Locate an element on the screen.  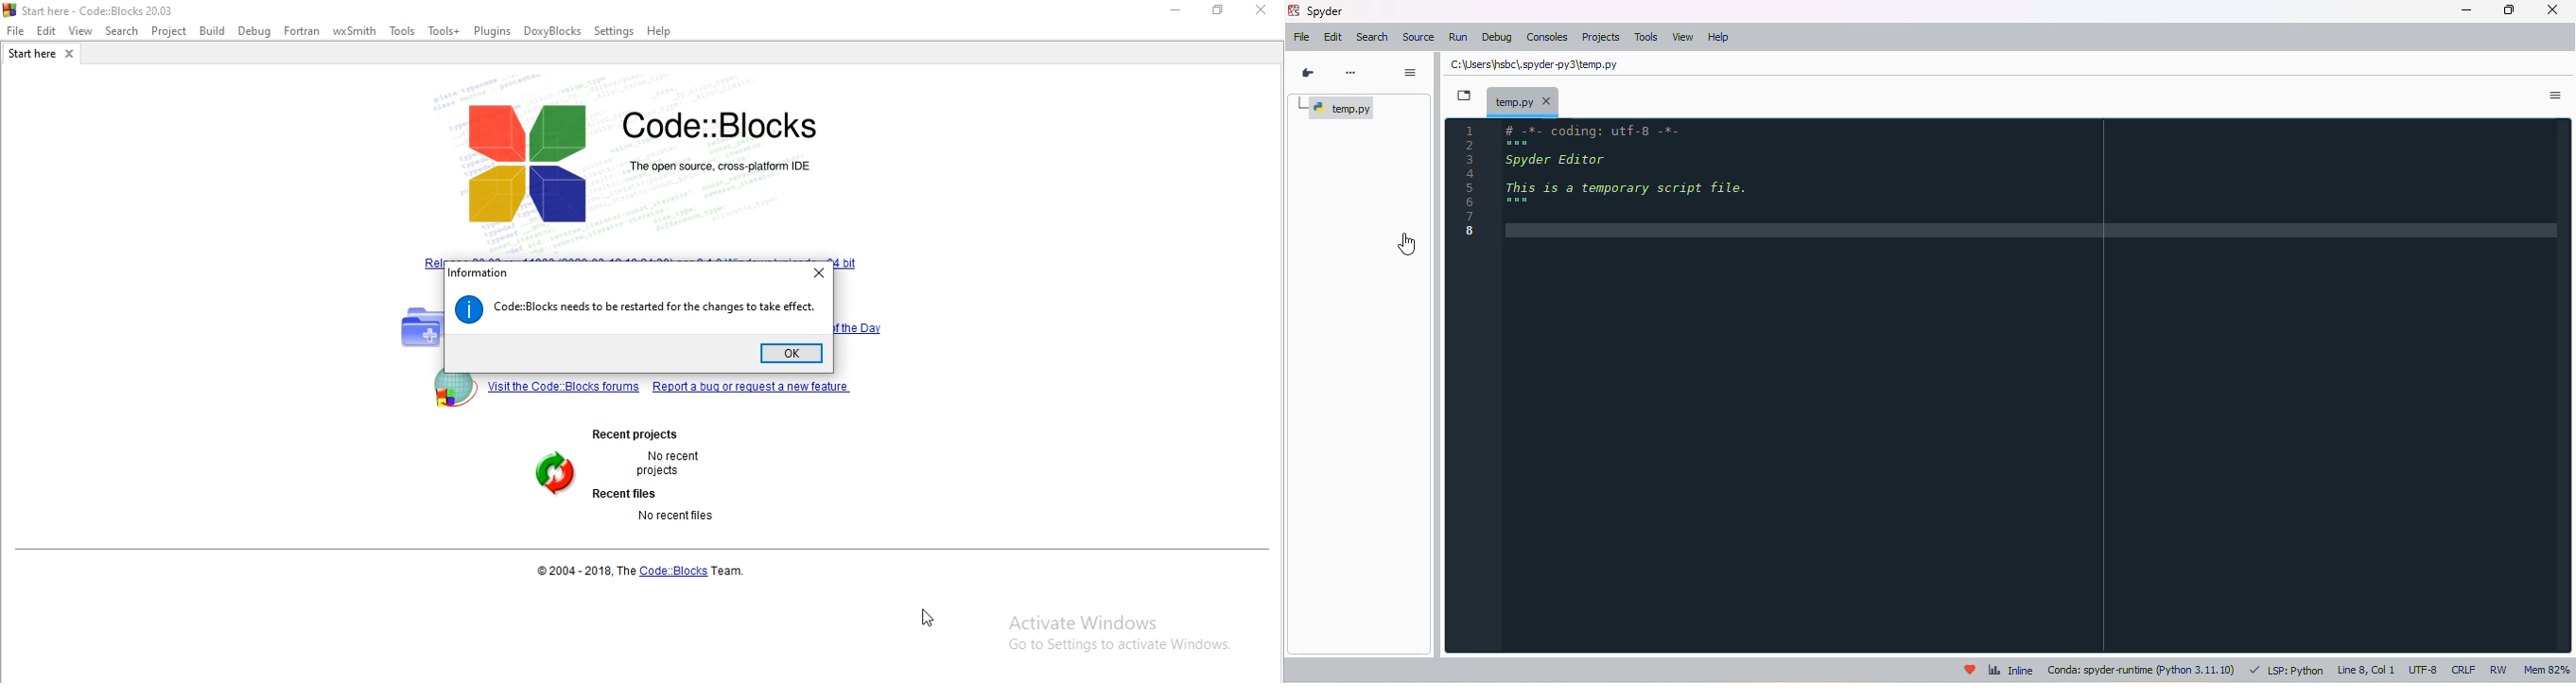
browse tabs is located at coordinates (1463, 96).